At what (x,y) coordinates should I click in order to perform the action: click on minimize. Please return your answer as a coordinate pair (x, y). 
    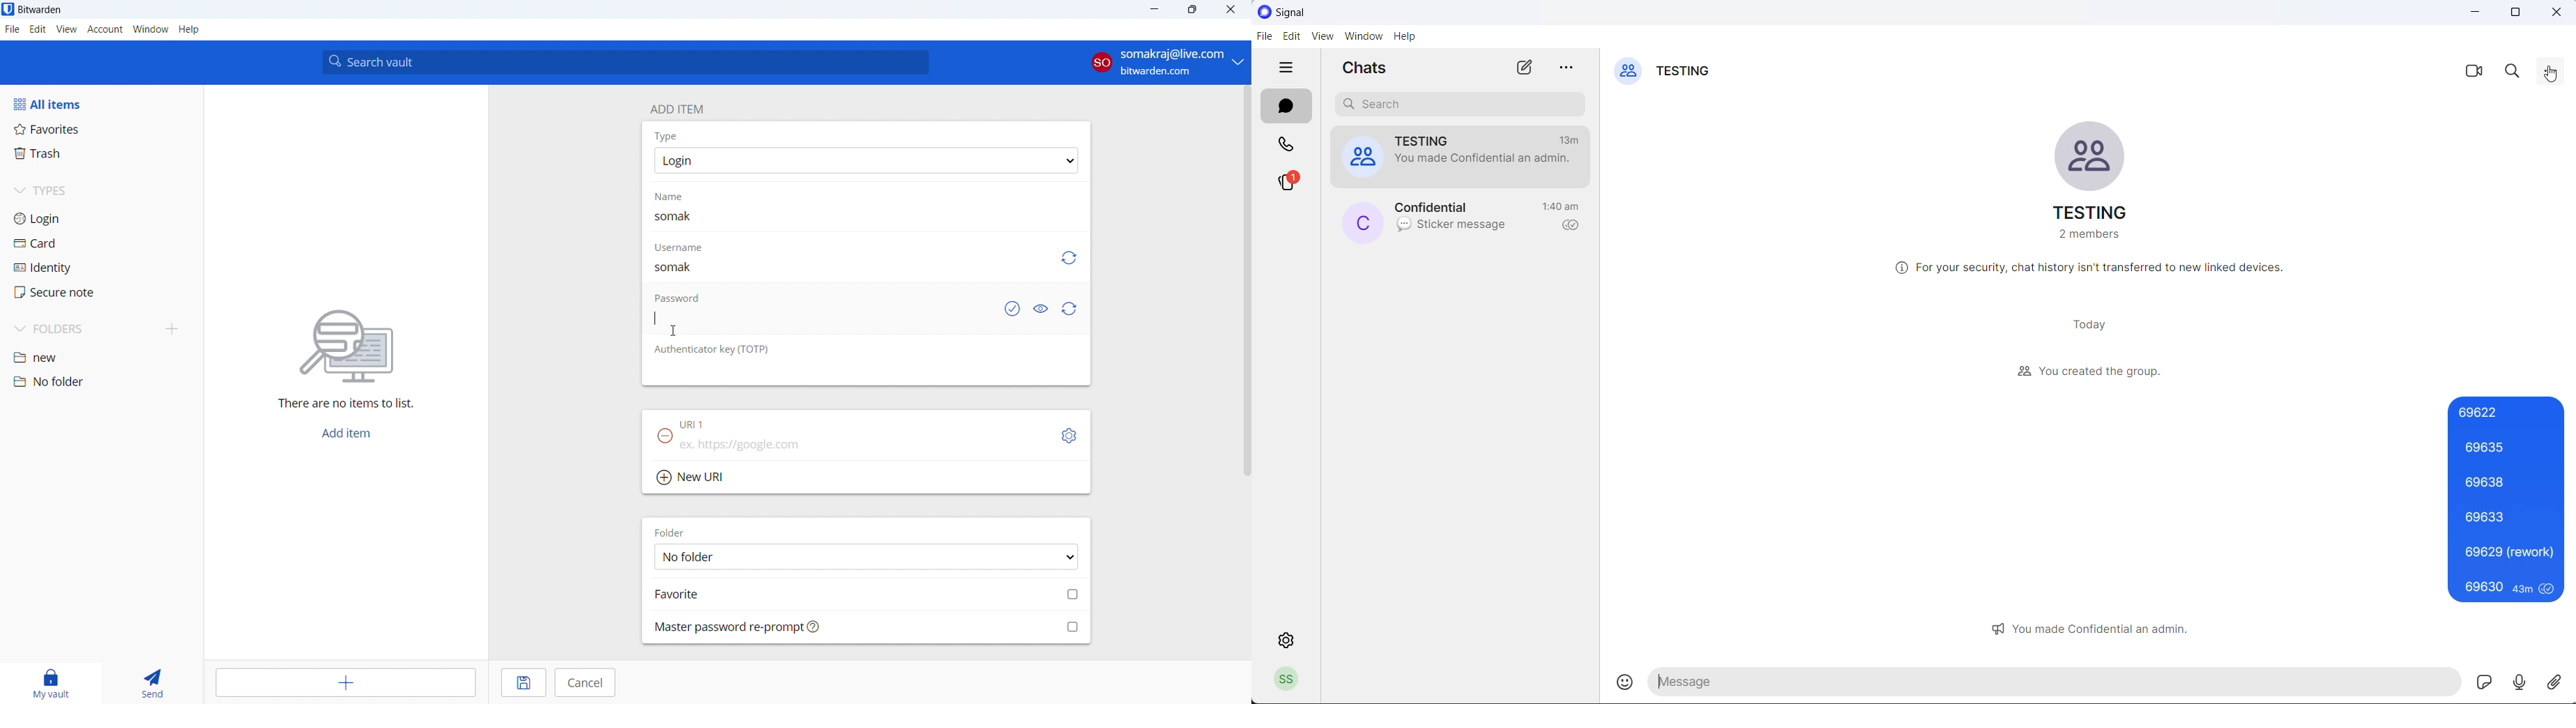
    Looking at the image, I should click on (1153, 10).